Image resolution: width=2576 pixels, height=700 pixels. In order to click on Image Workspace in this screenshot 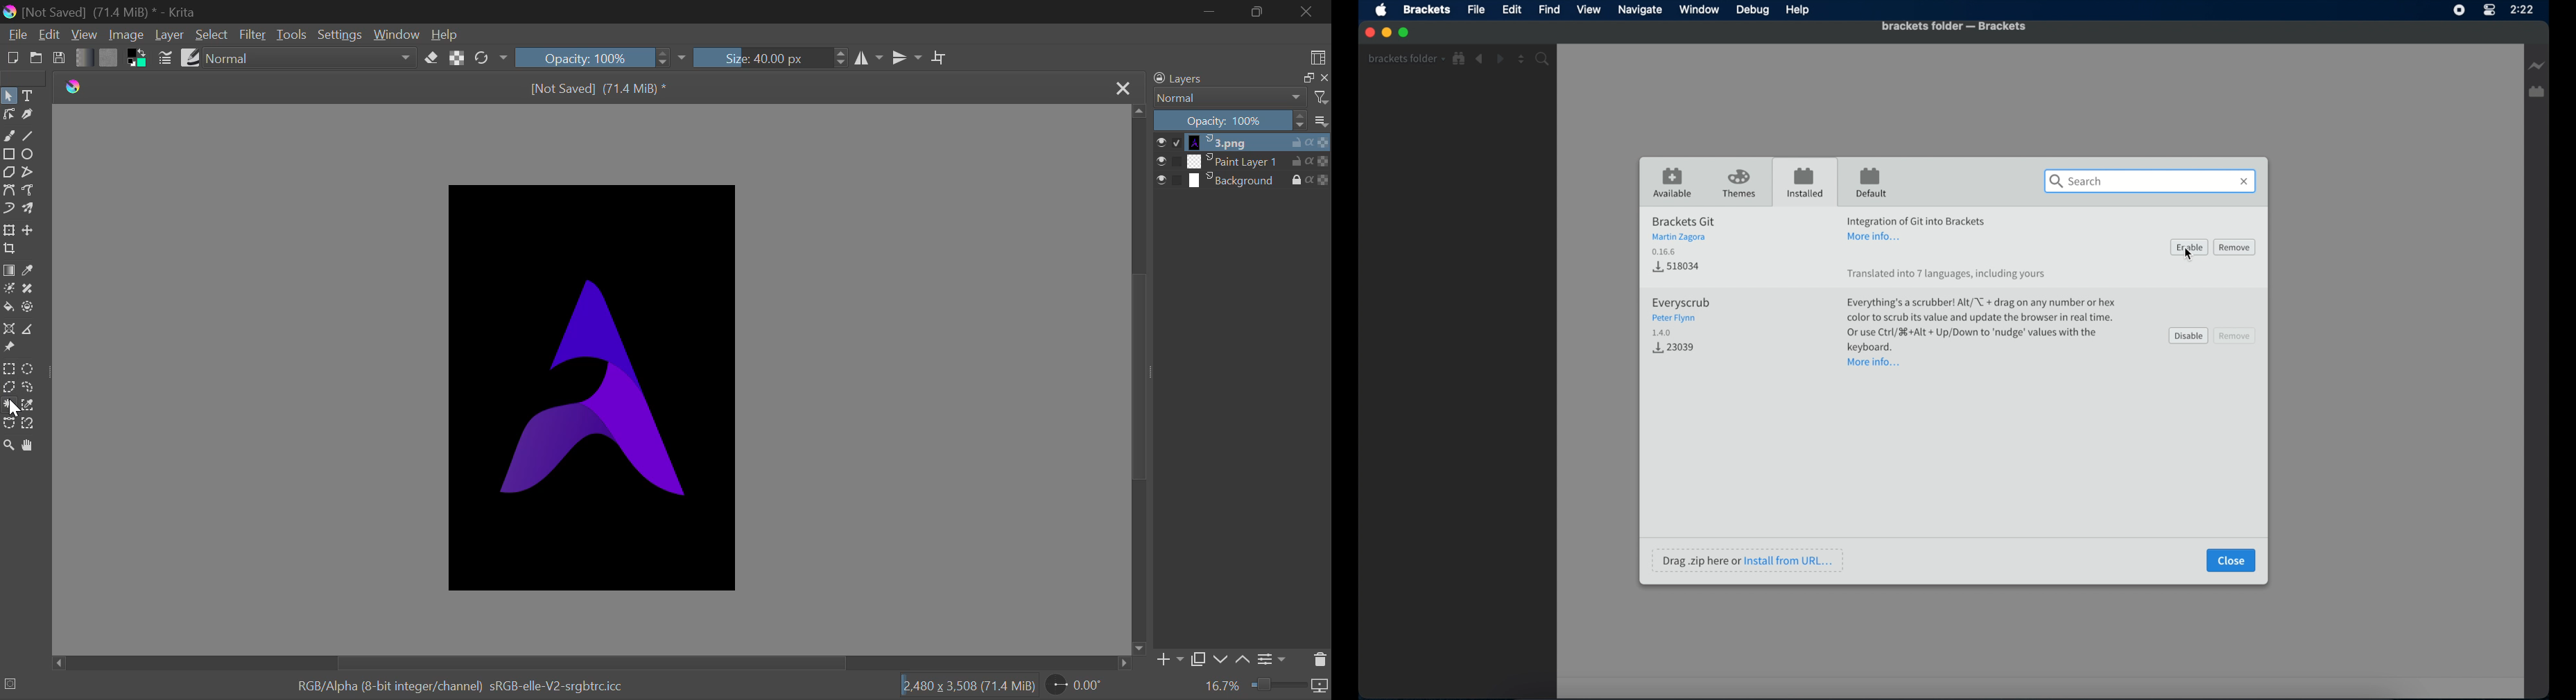, I will do `click(587, 386)`.